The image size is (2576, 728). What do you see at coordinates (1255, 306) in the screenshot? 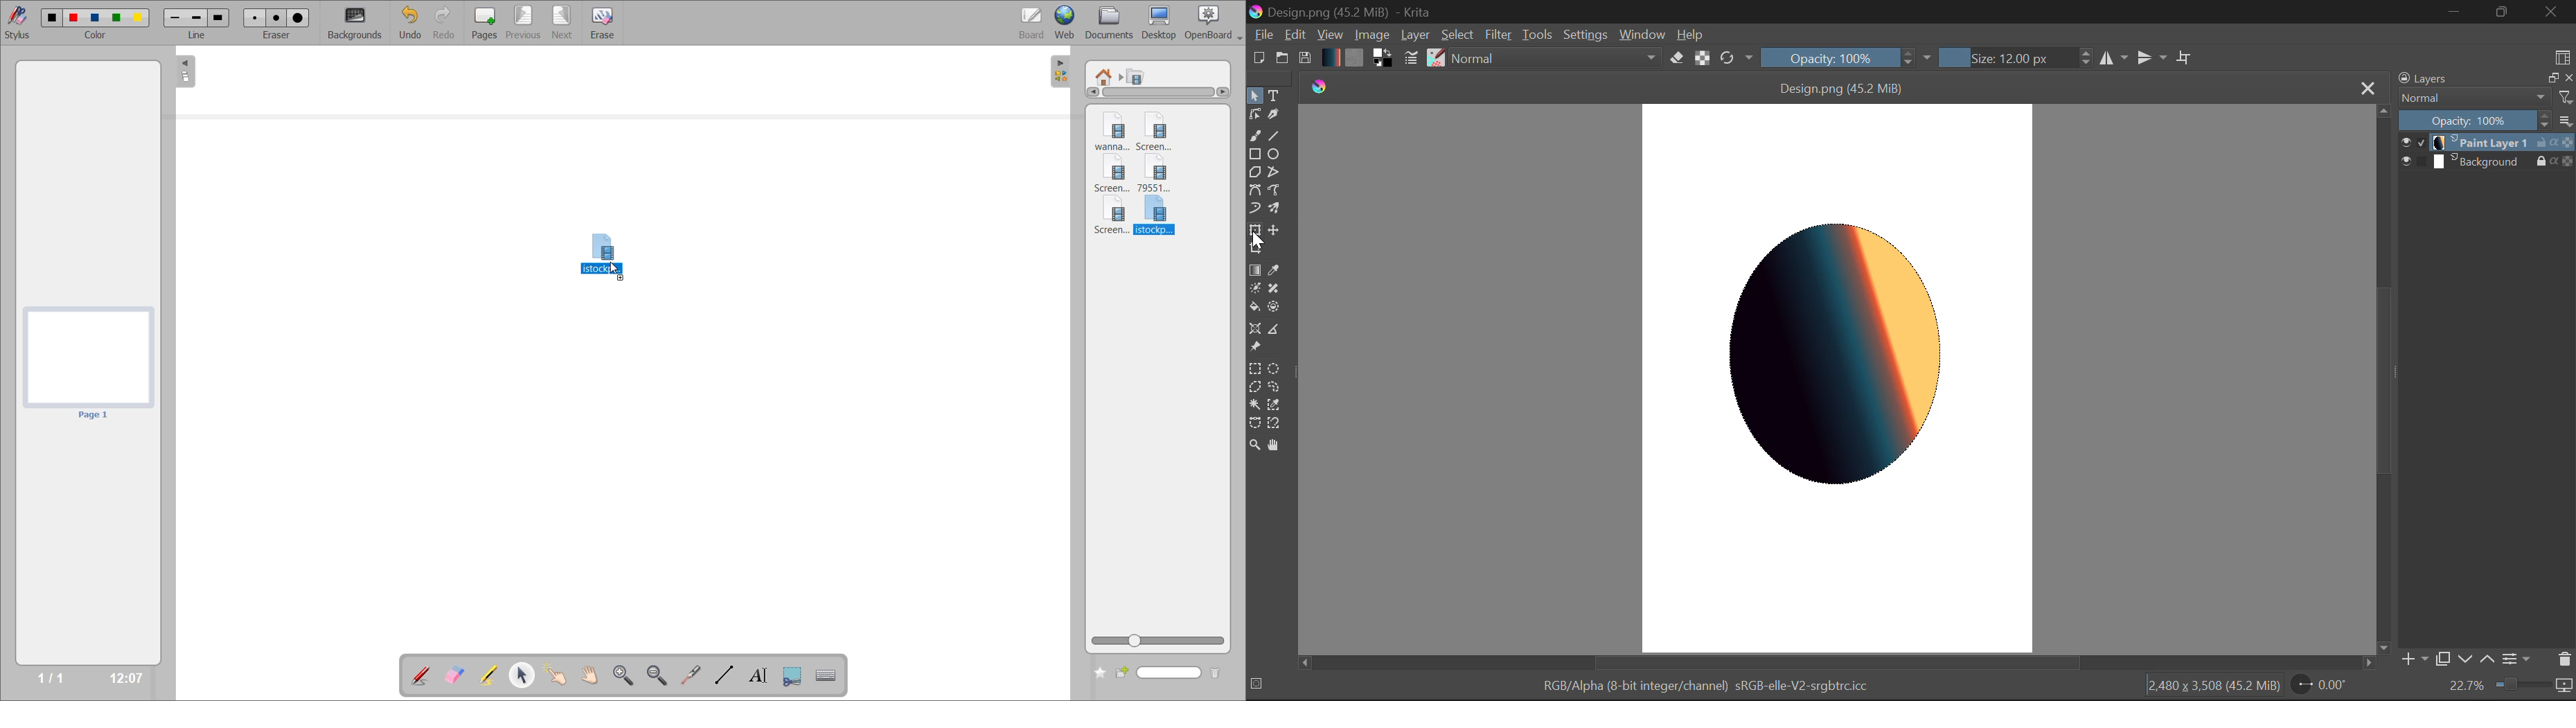
I see `Fill` at bounding box center [1255, 306].